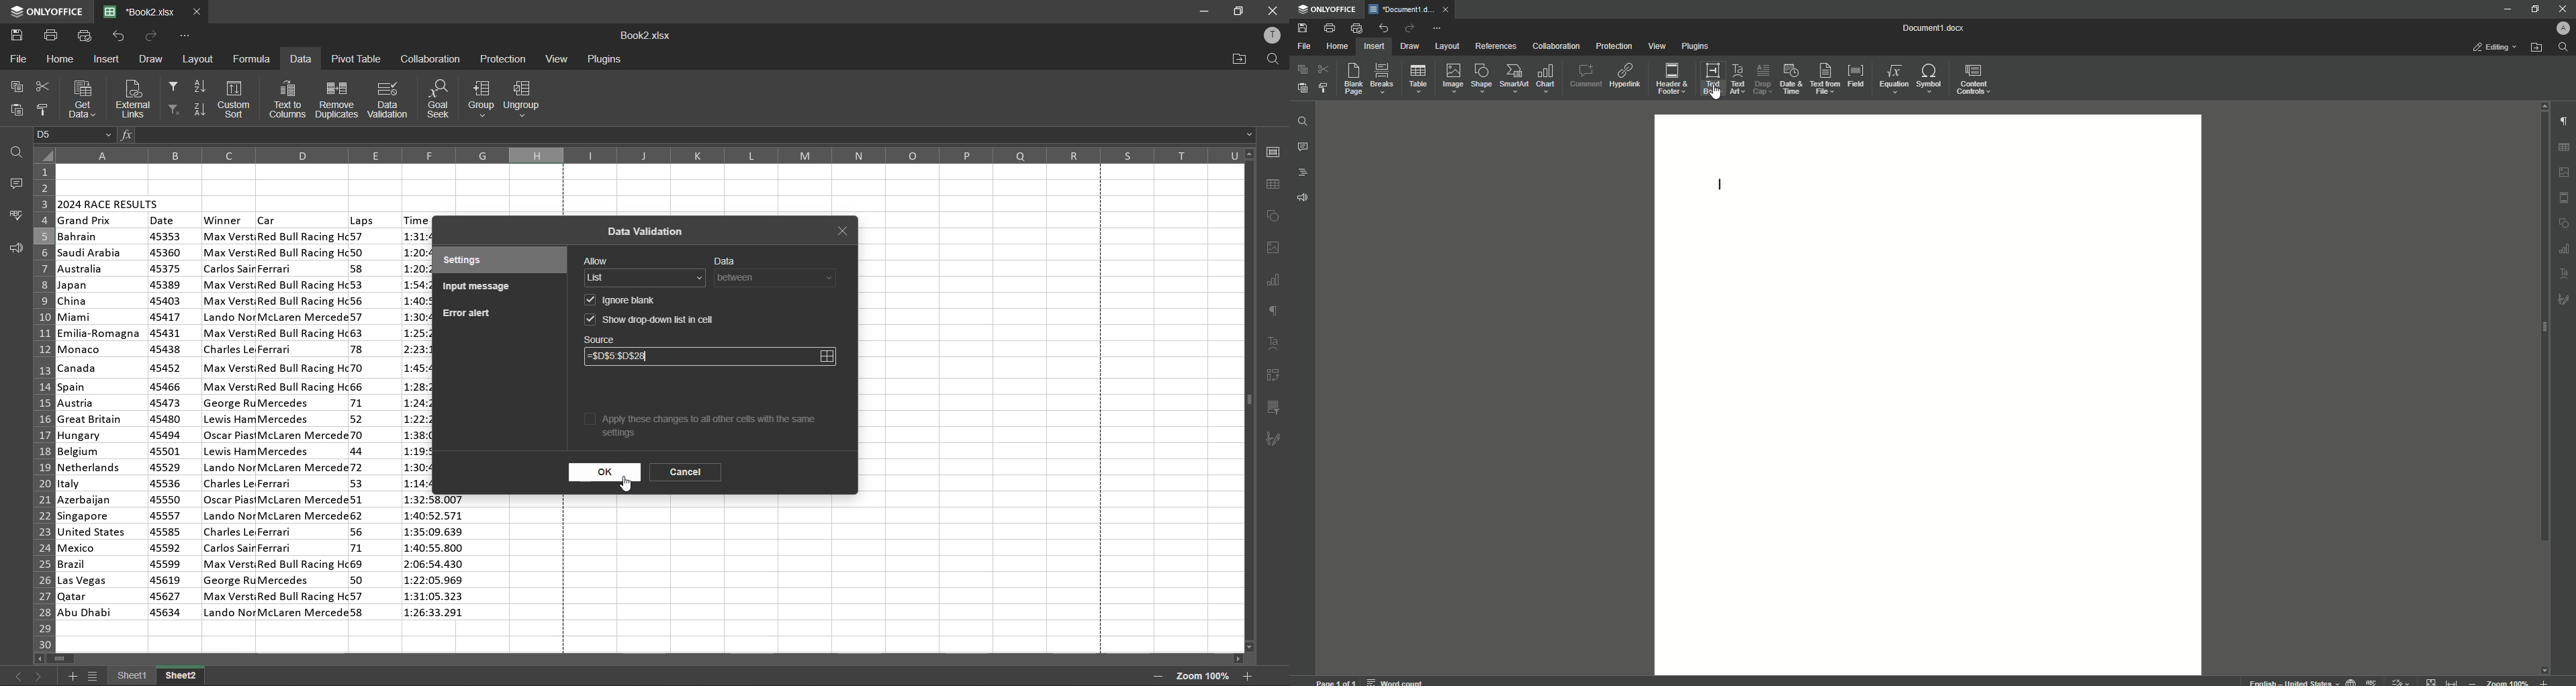 Image resolution: width=2576 pixels, height=700 pixels. I want to click on filter, so click(172, 85).